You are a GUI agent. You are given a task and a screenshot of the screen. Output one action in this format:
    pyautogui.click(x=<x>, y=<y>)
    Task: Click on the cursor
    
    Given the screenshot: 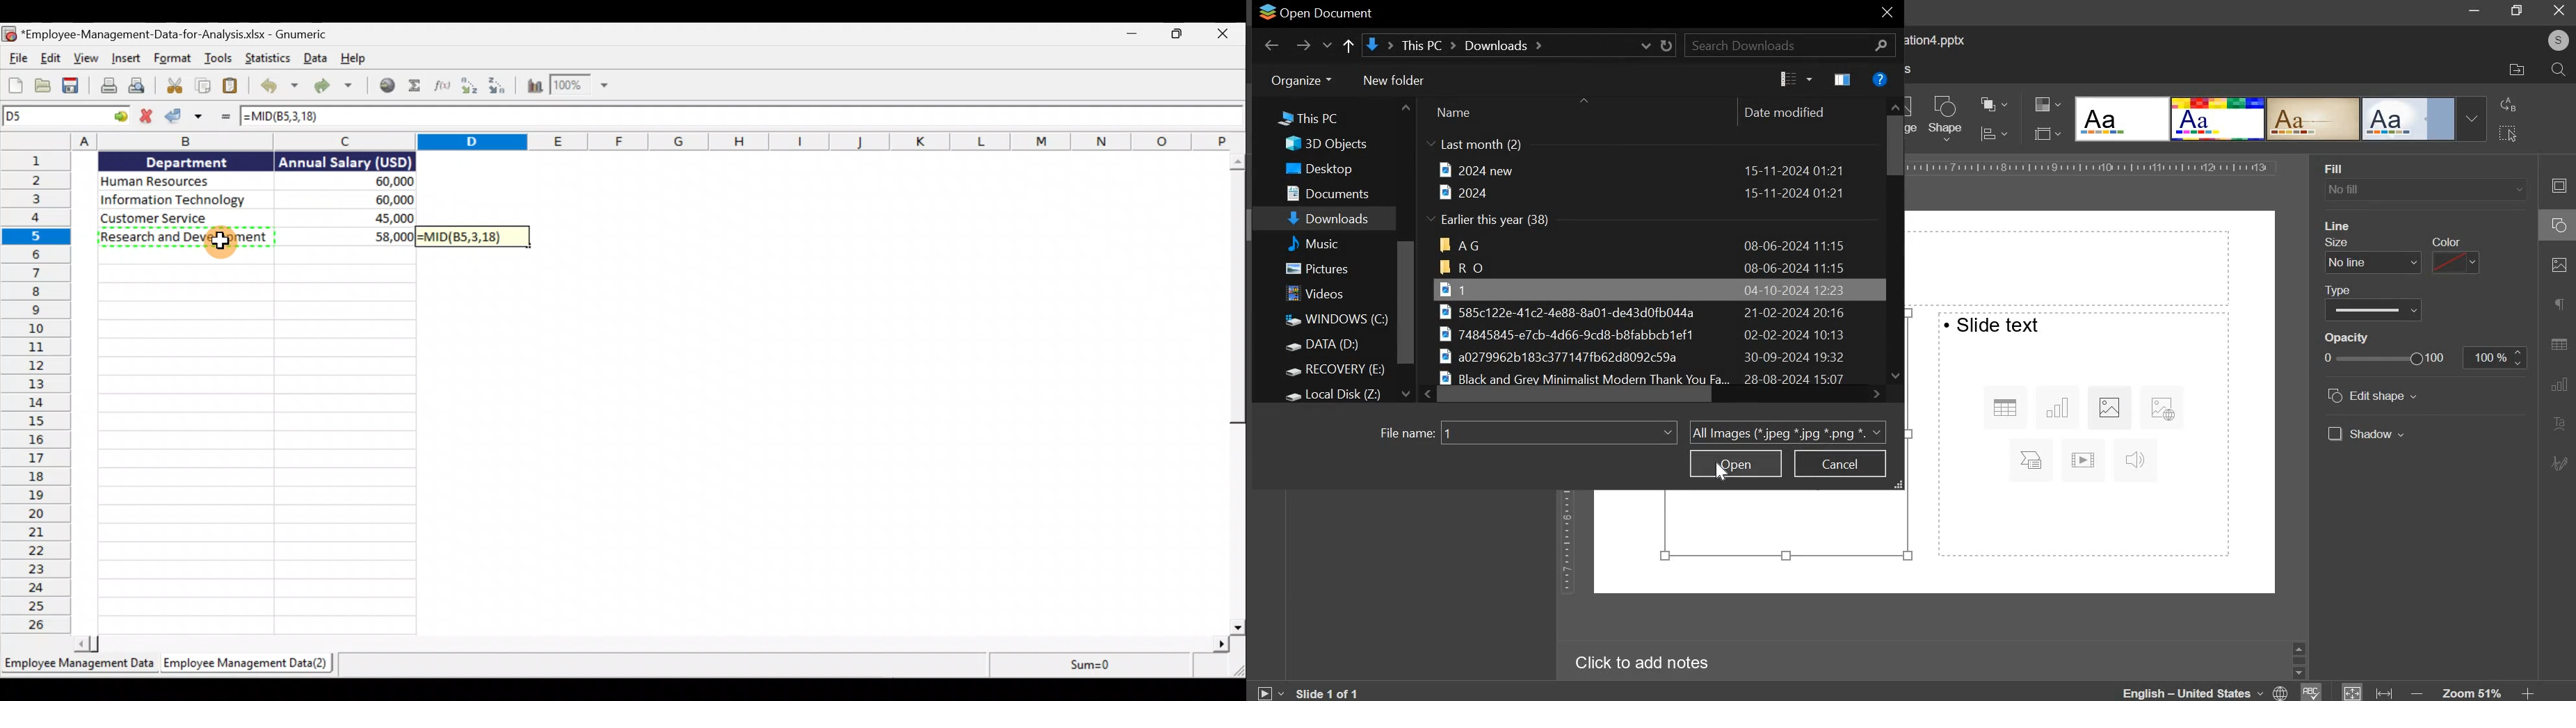 What is the action you would take?
    pyautogui.click(x=223, y=238)
    